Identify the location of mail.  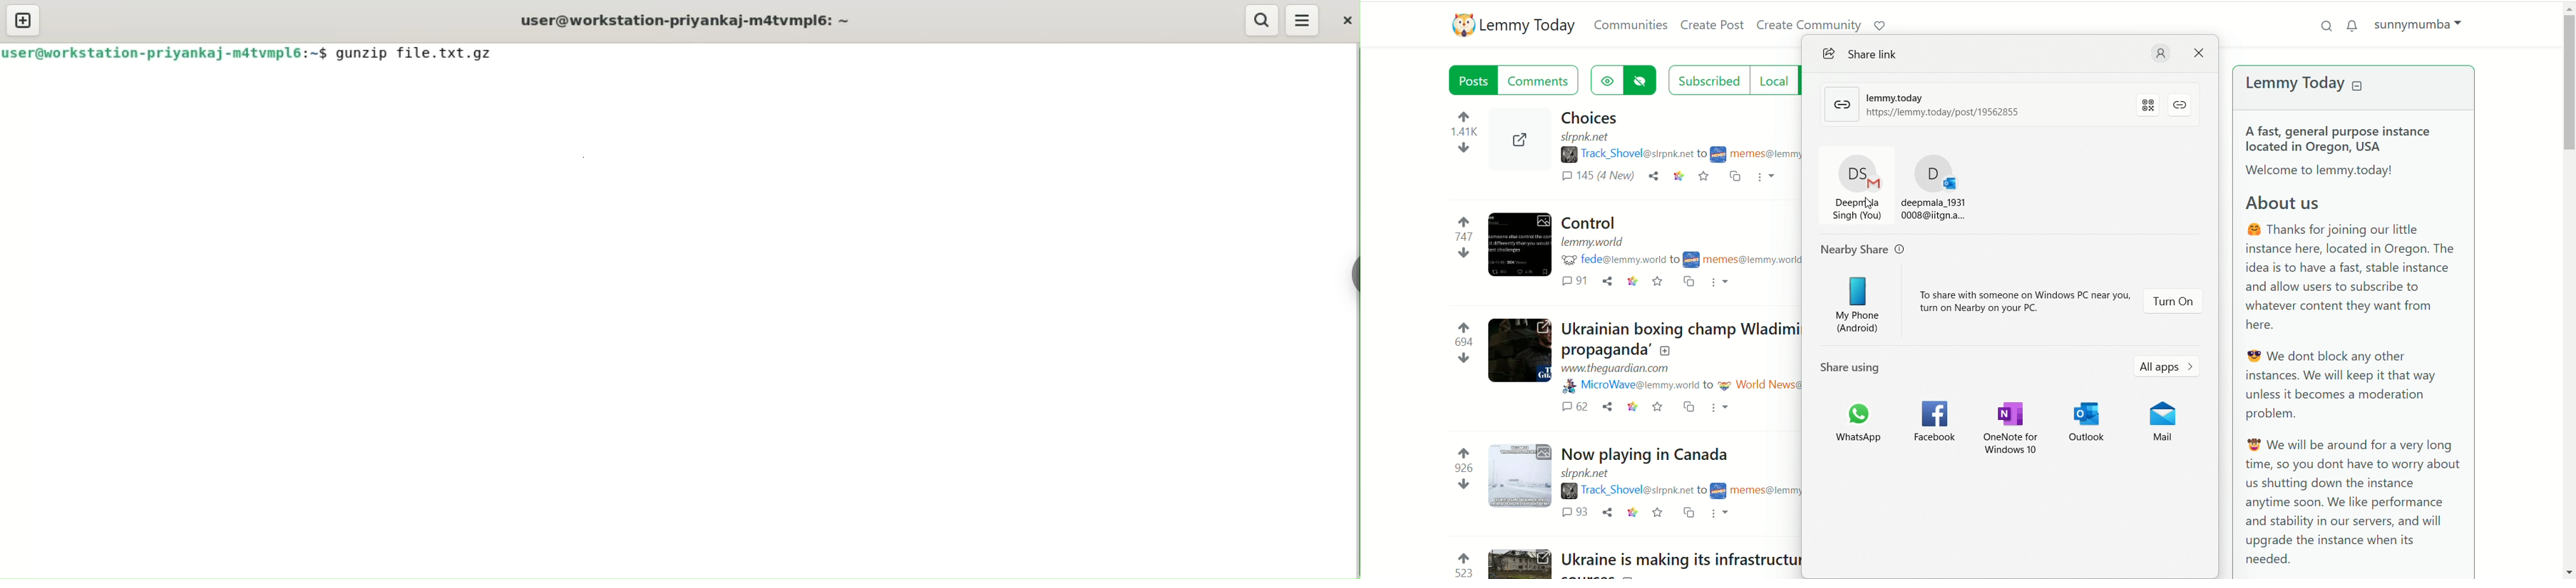
(2158, 423).